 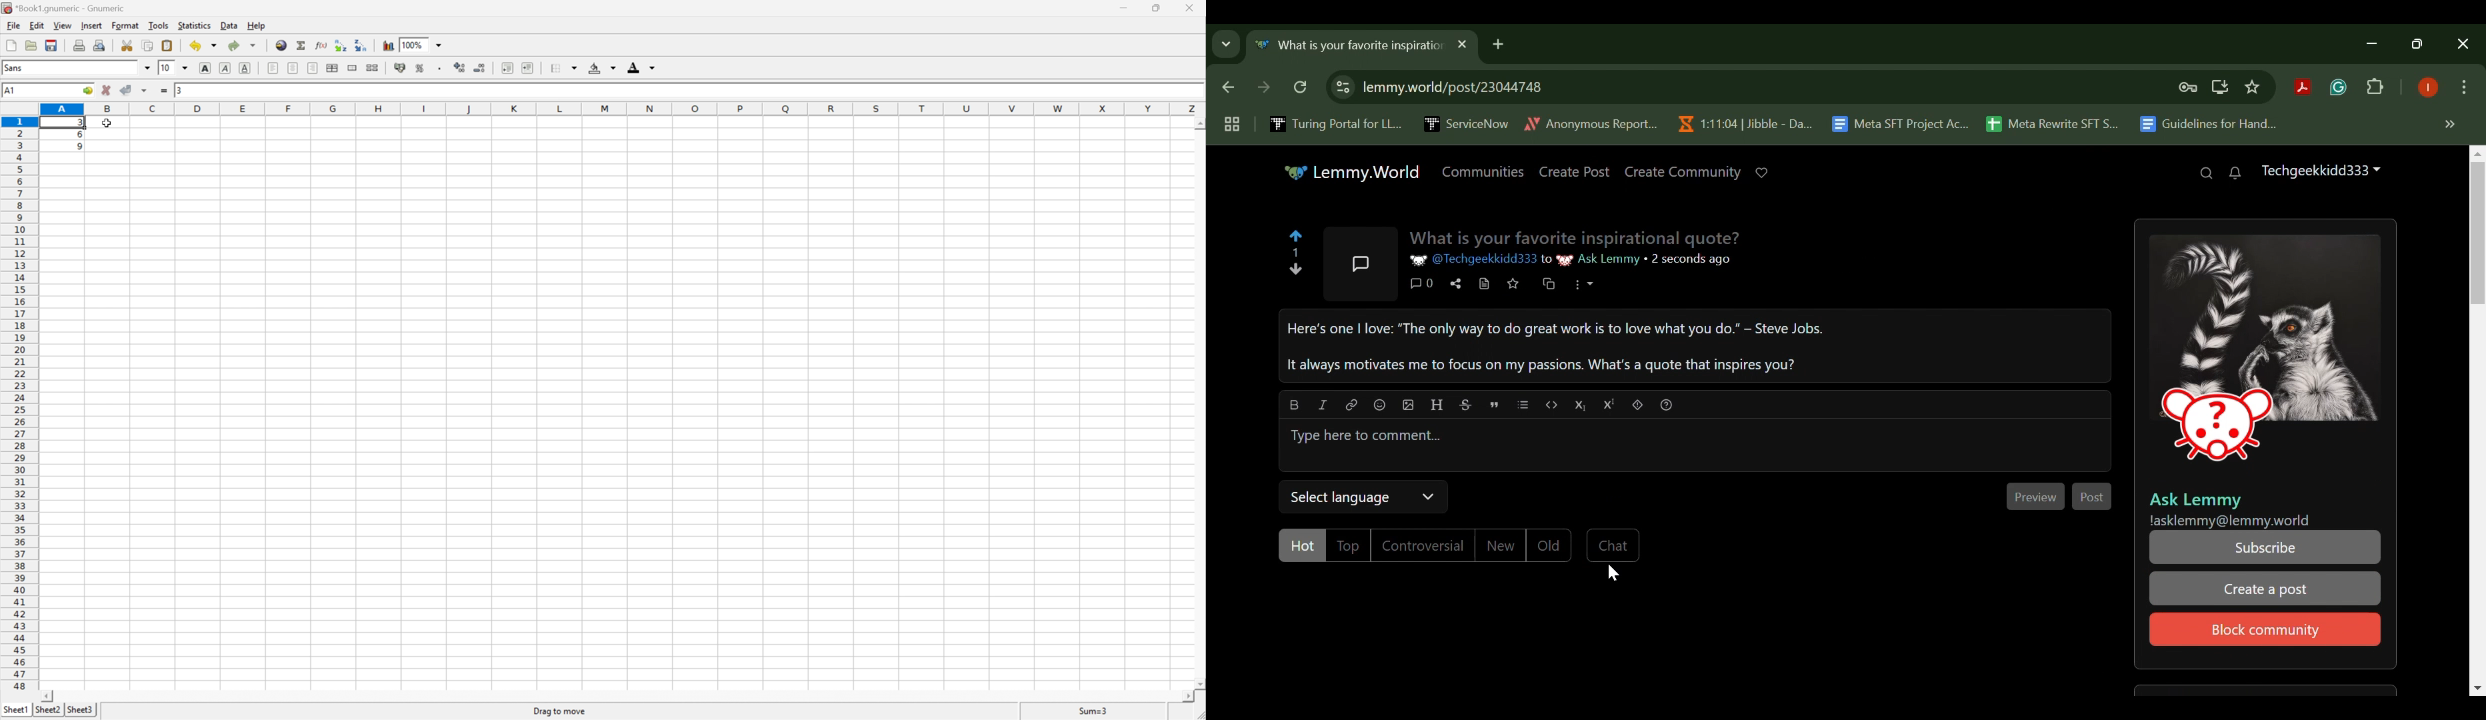 I want to click on Sum in current cell, so click(x=302, y=46).